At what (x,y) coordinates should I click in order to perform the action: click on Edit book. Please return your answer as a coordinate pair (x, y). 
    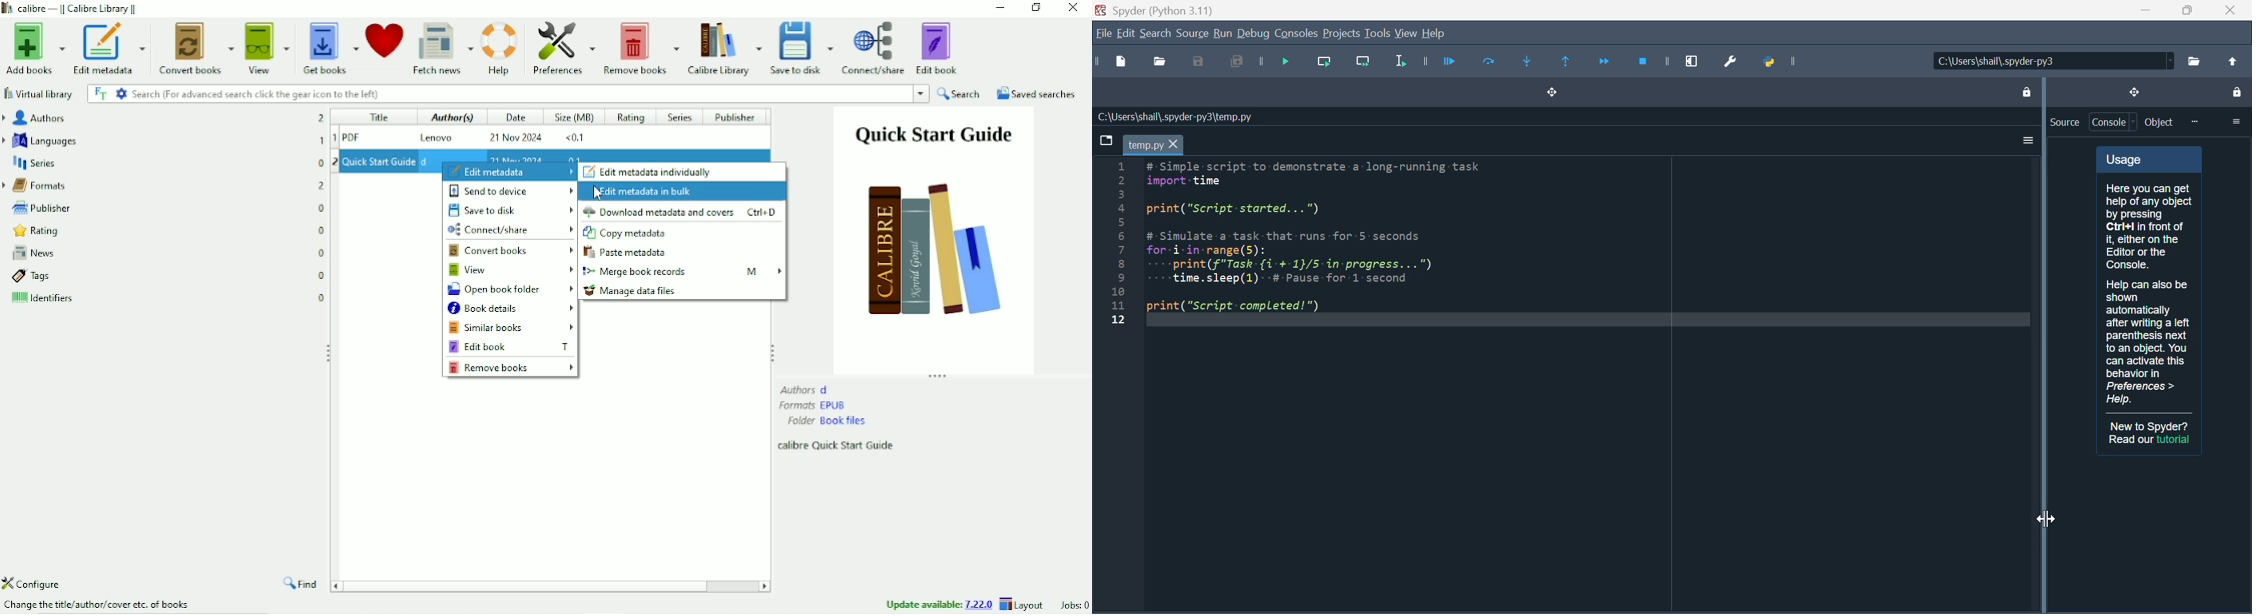
    Looking at the image, I should click on (510, 346).